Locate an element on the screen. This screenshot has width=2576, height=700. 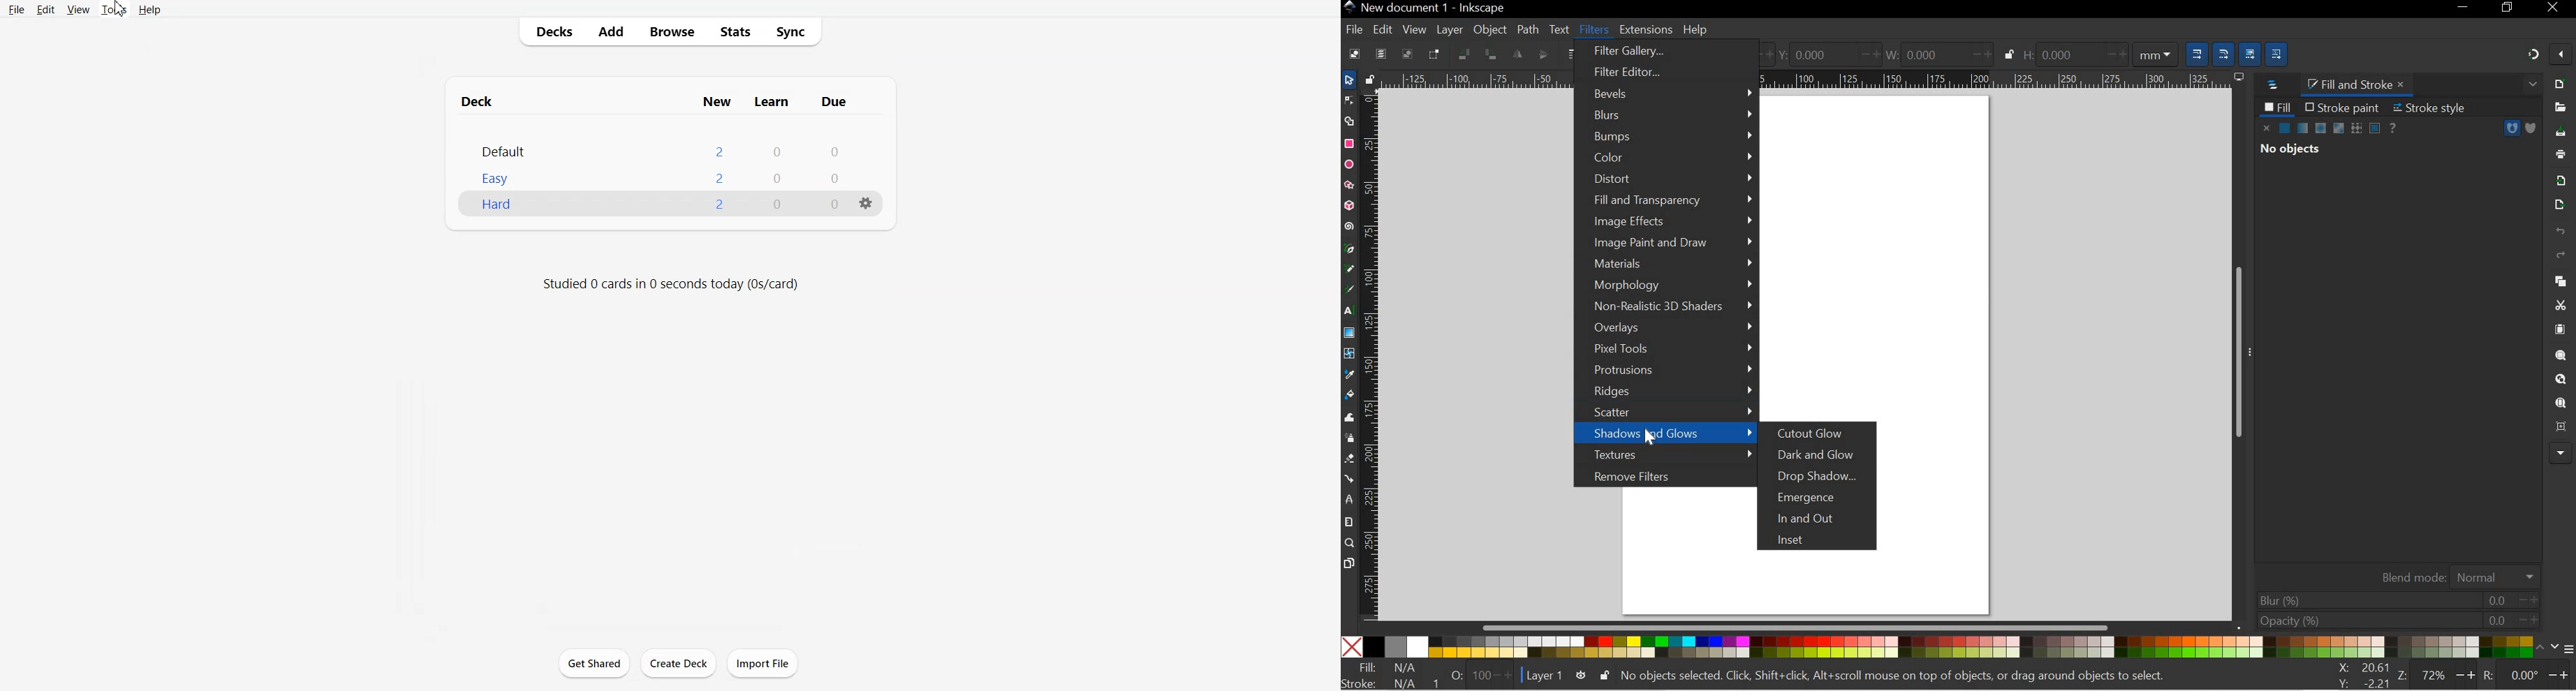
Stats is located at coordinates (735, 32).